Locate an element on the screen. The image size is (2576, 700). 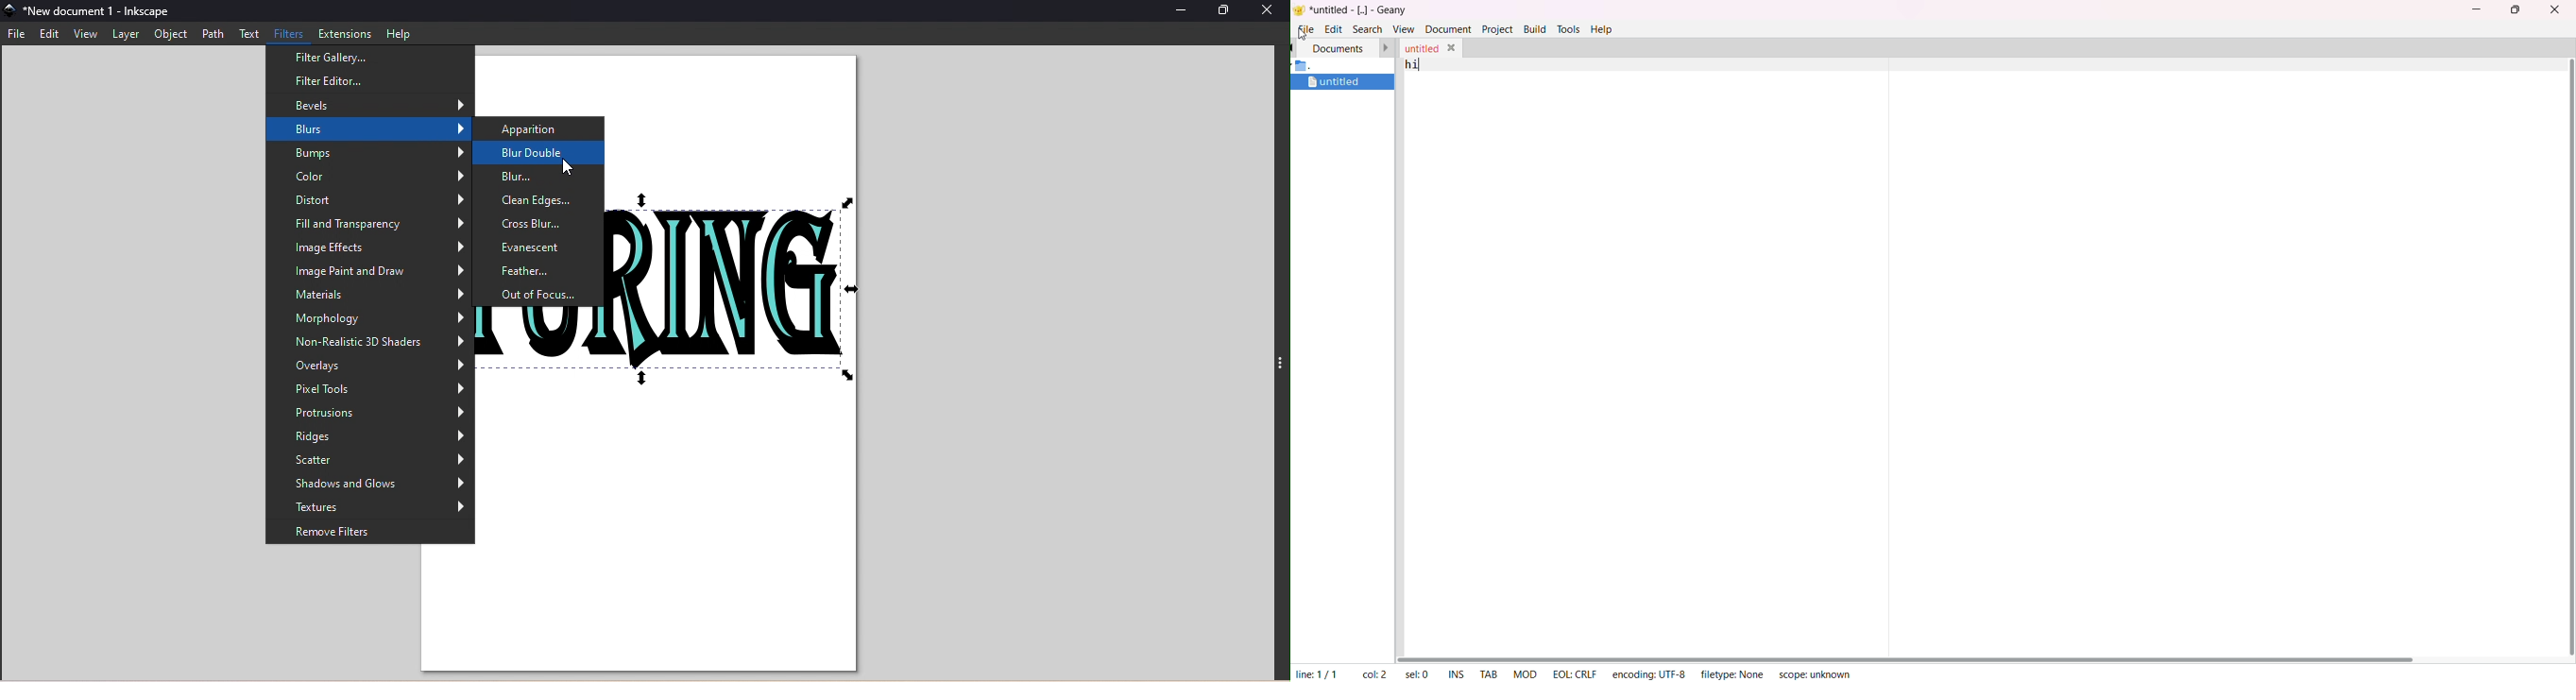
scroll bar is located at coordinates (1916, 655).